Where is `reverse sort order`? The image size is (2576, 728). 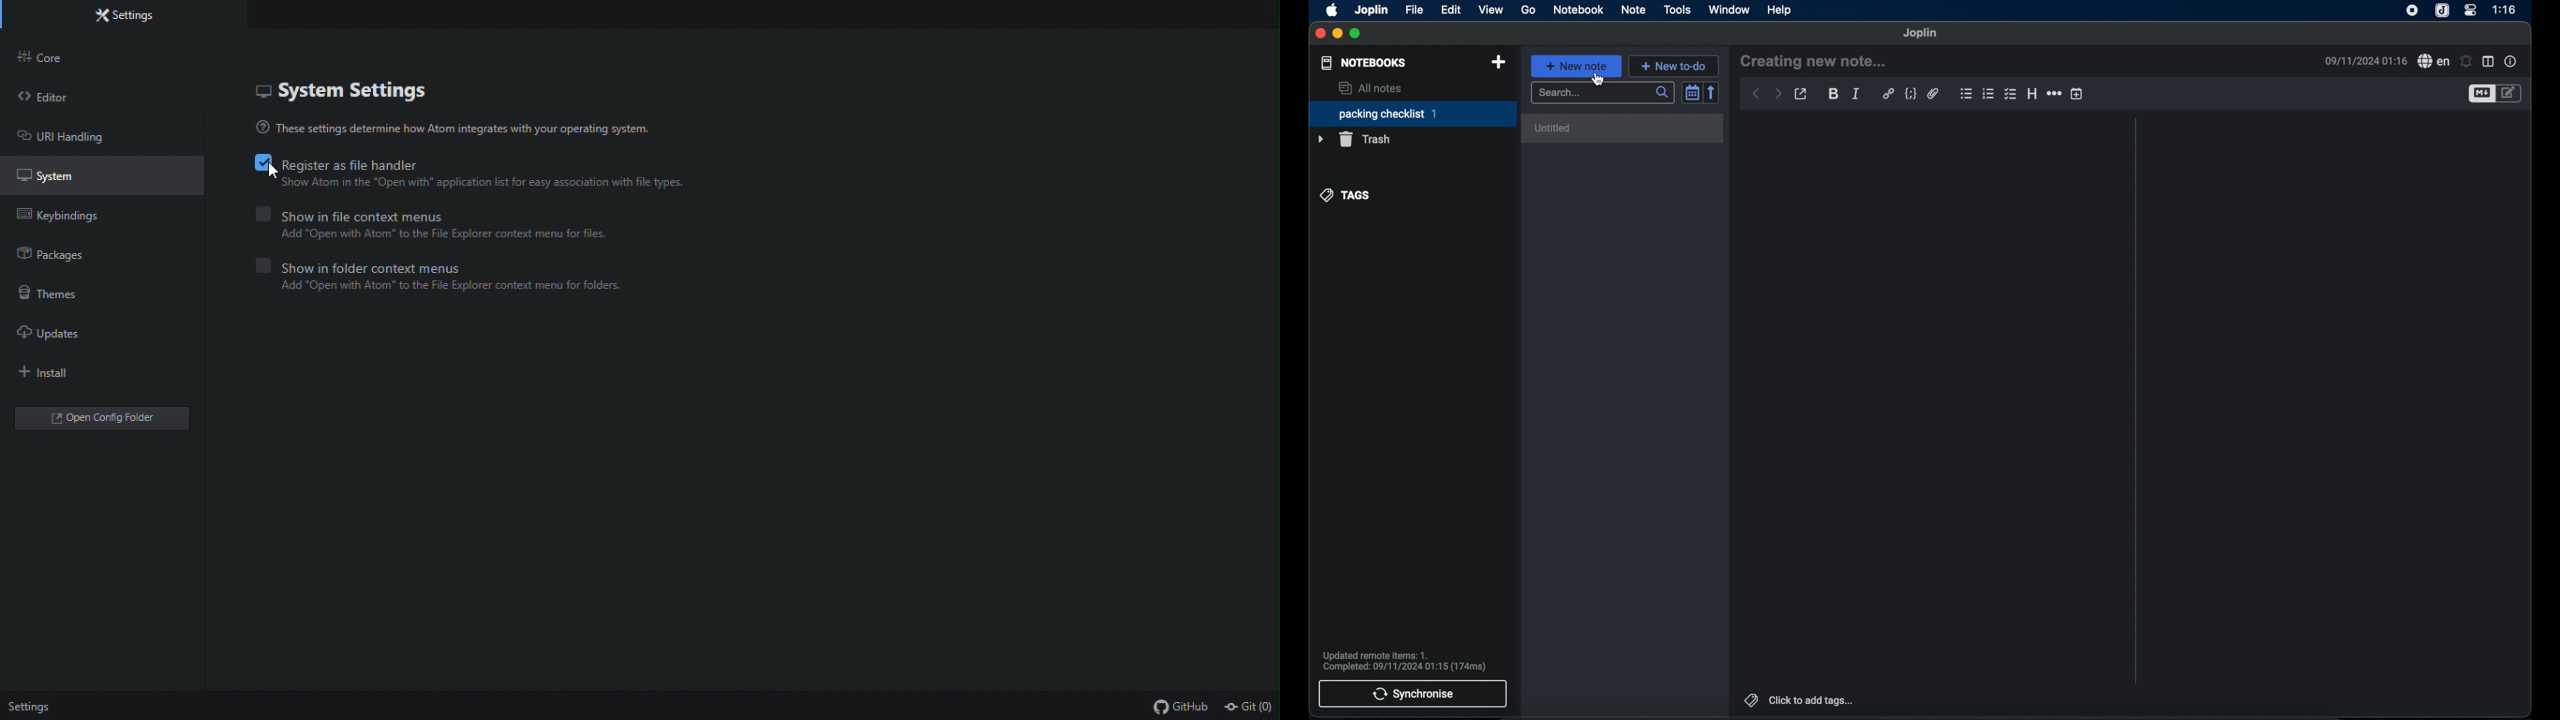
reverse sort order is located at coordinates (1712, 92).